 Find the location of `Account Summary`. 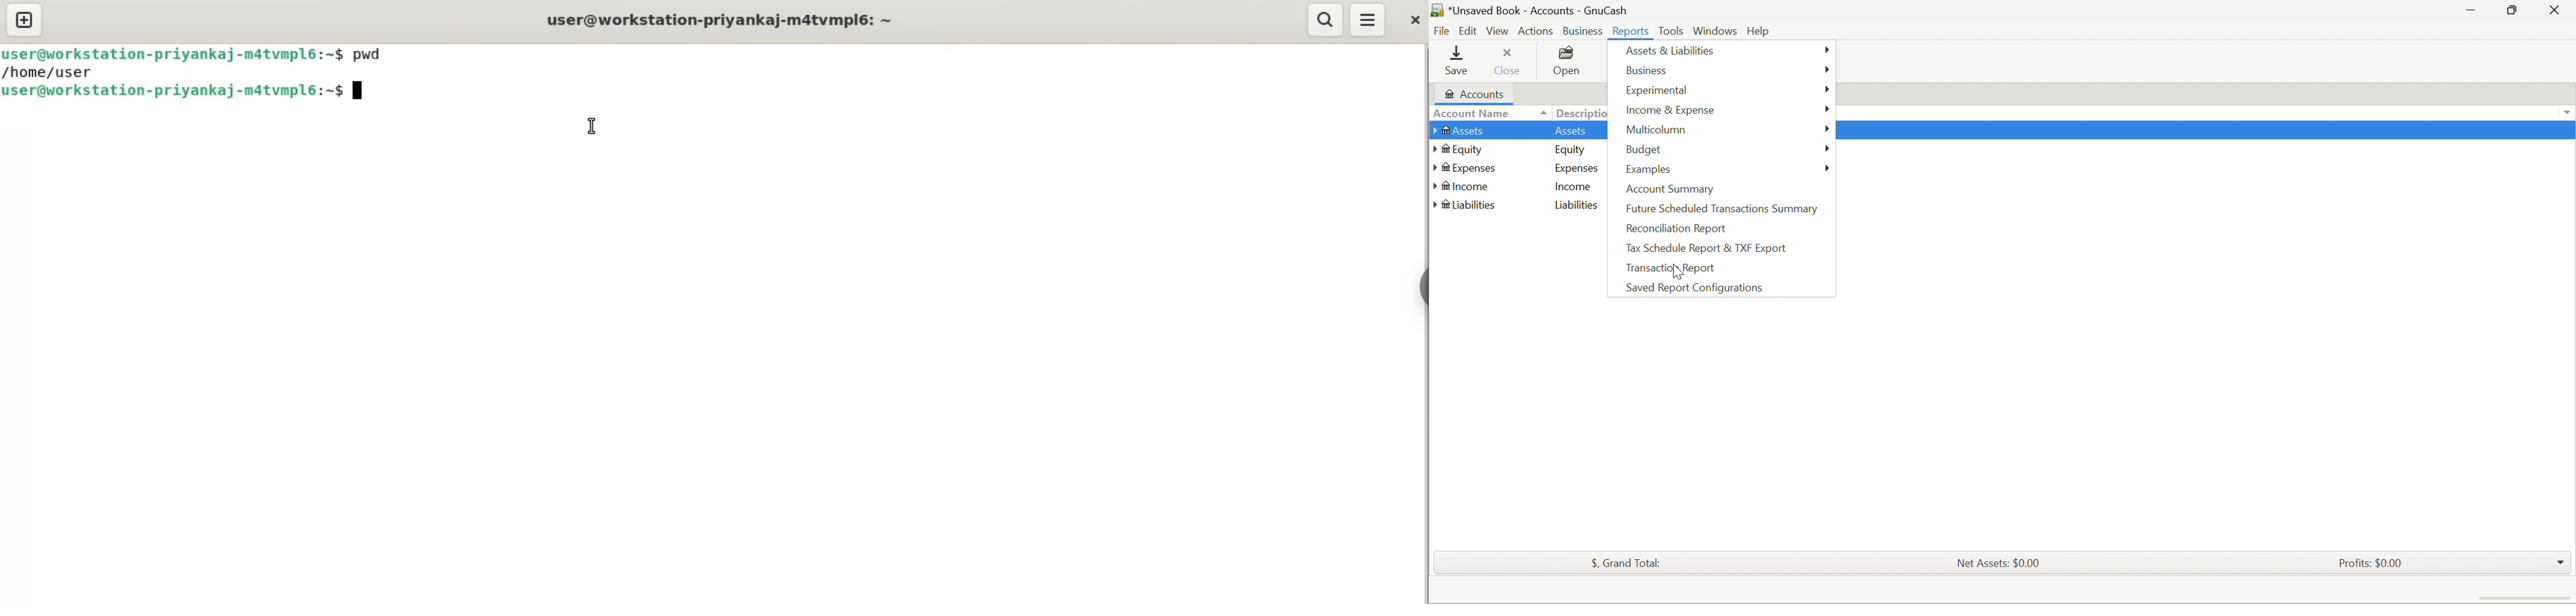

Account Summary is located at coordinates (1670, 188).